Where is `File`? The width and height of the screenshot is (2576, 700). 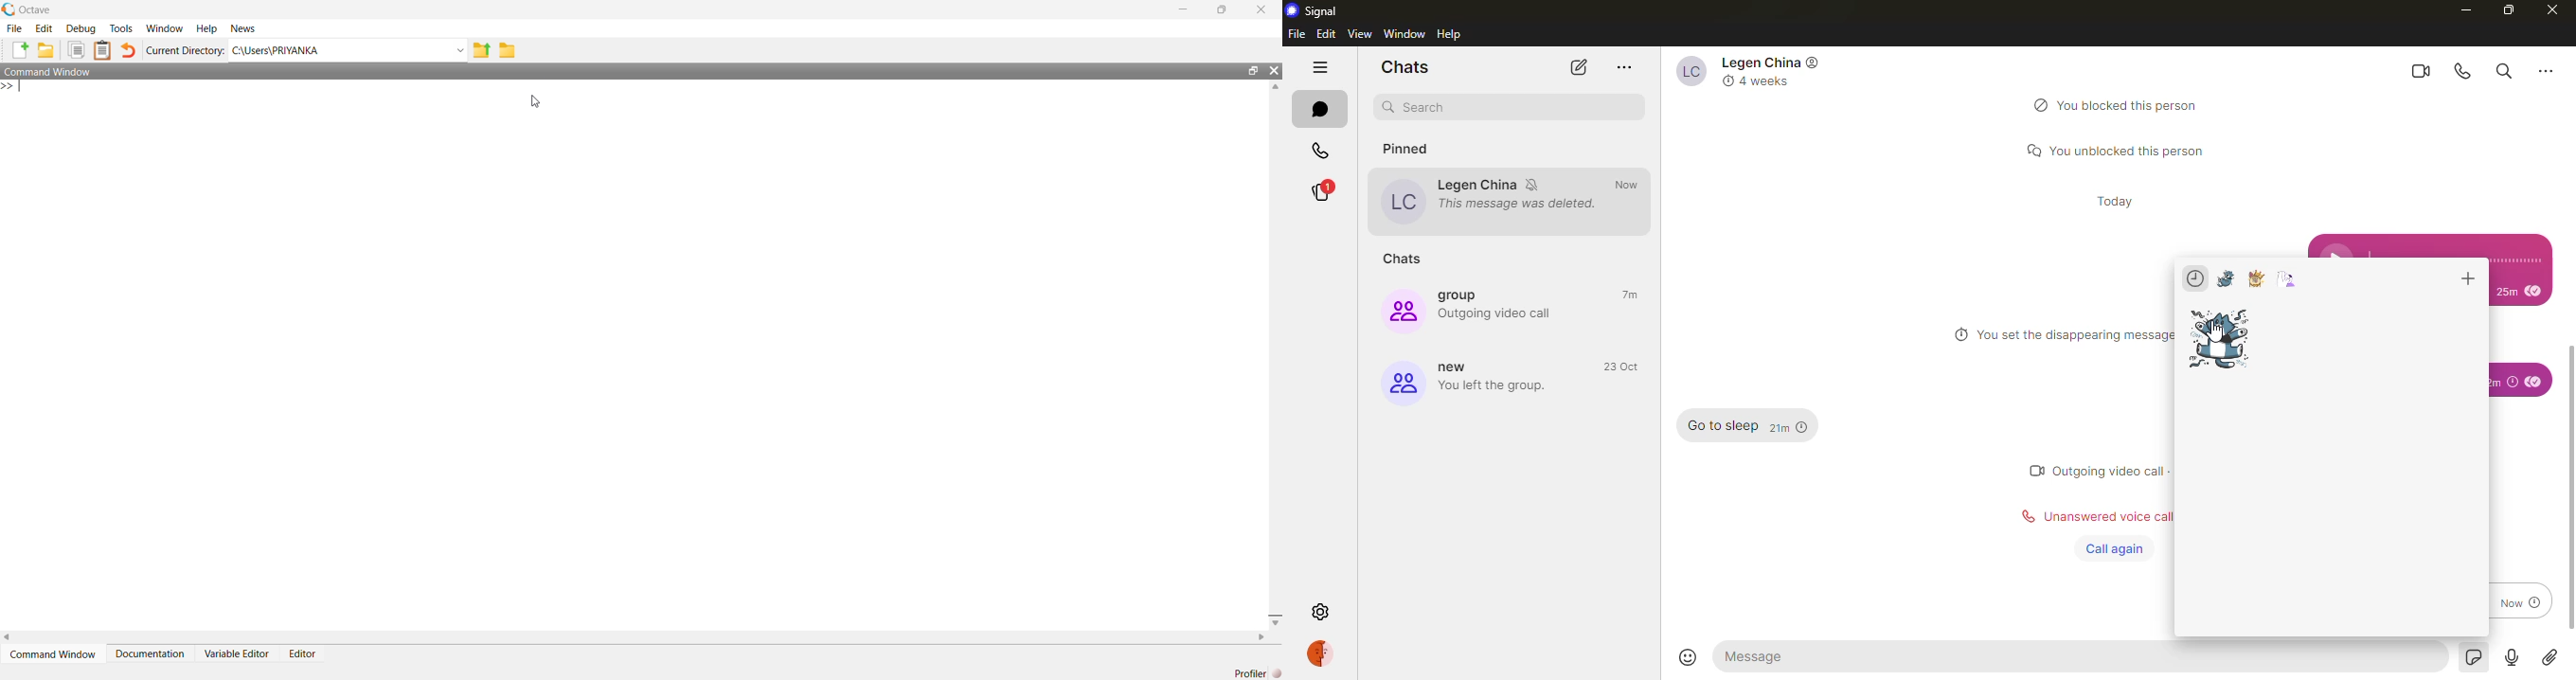
File is located at coordinates (13, 30).